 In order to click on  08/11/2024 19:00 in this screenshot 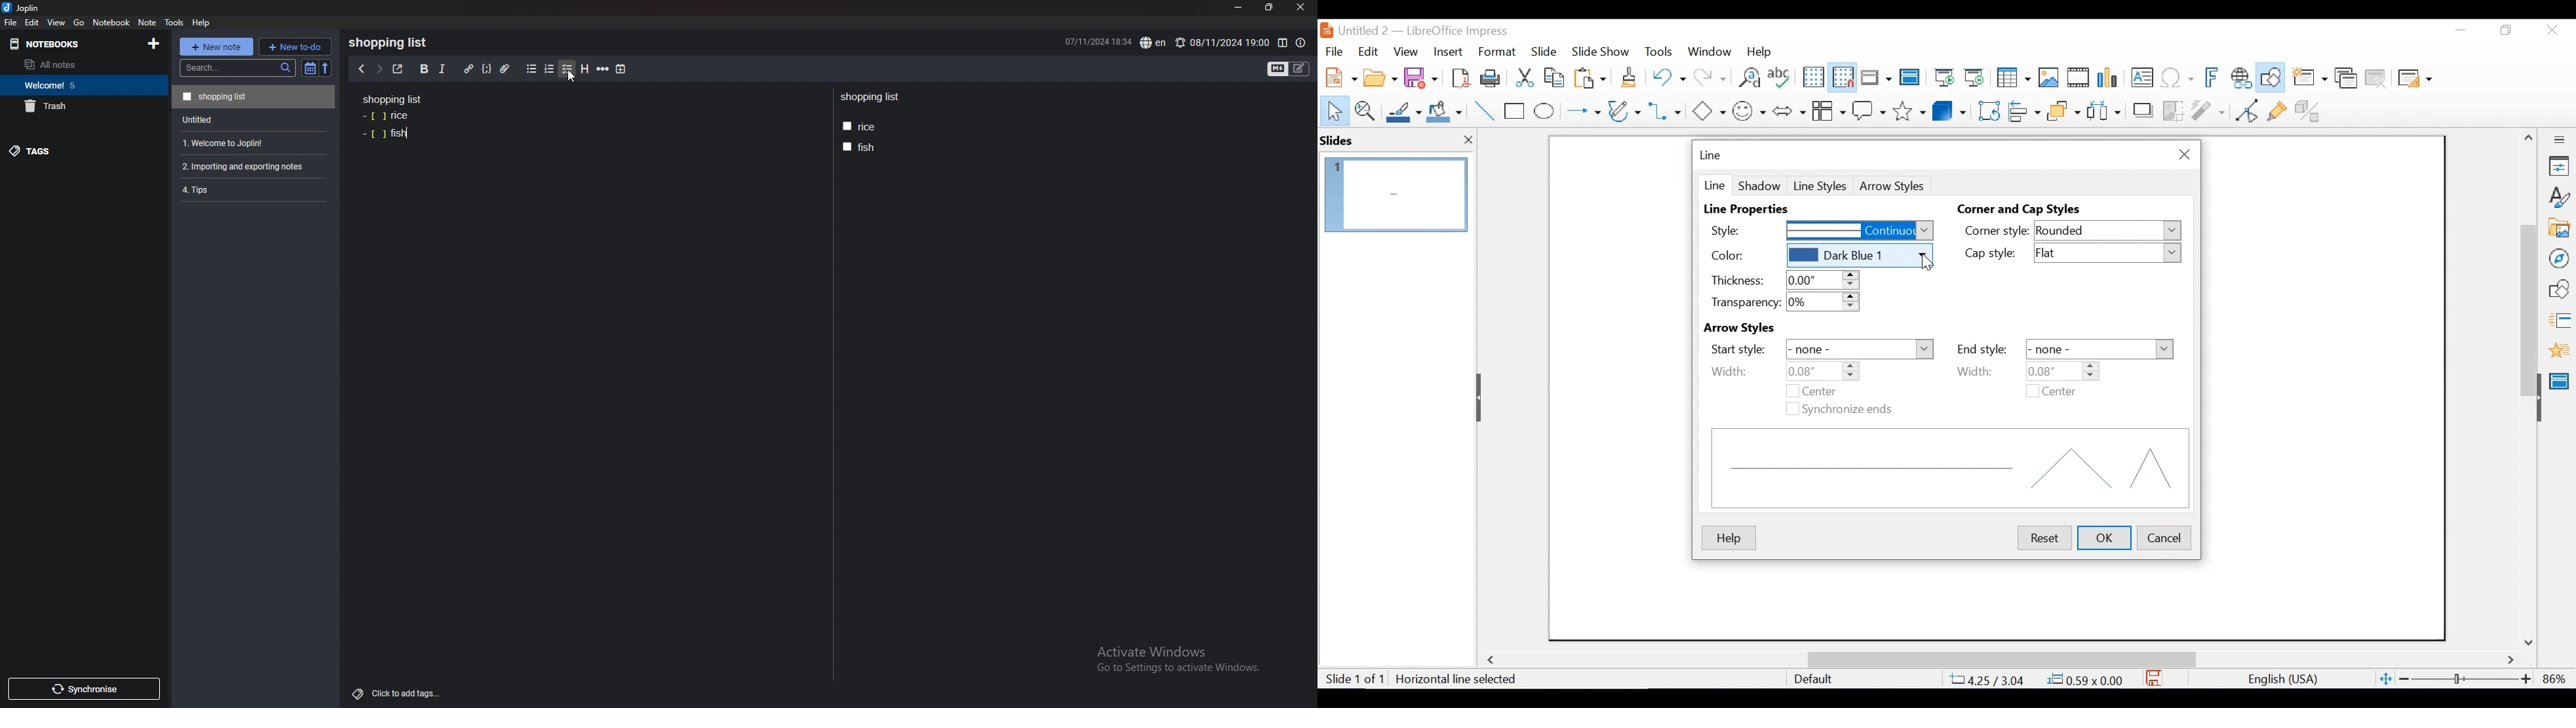, I will do `click(1221, 43)`.